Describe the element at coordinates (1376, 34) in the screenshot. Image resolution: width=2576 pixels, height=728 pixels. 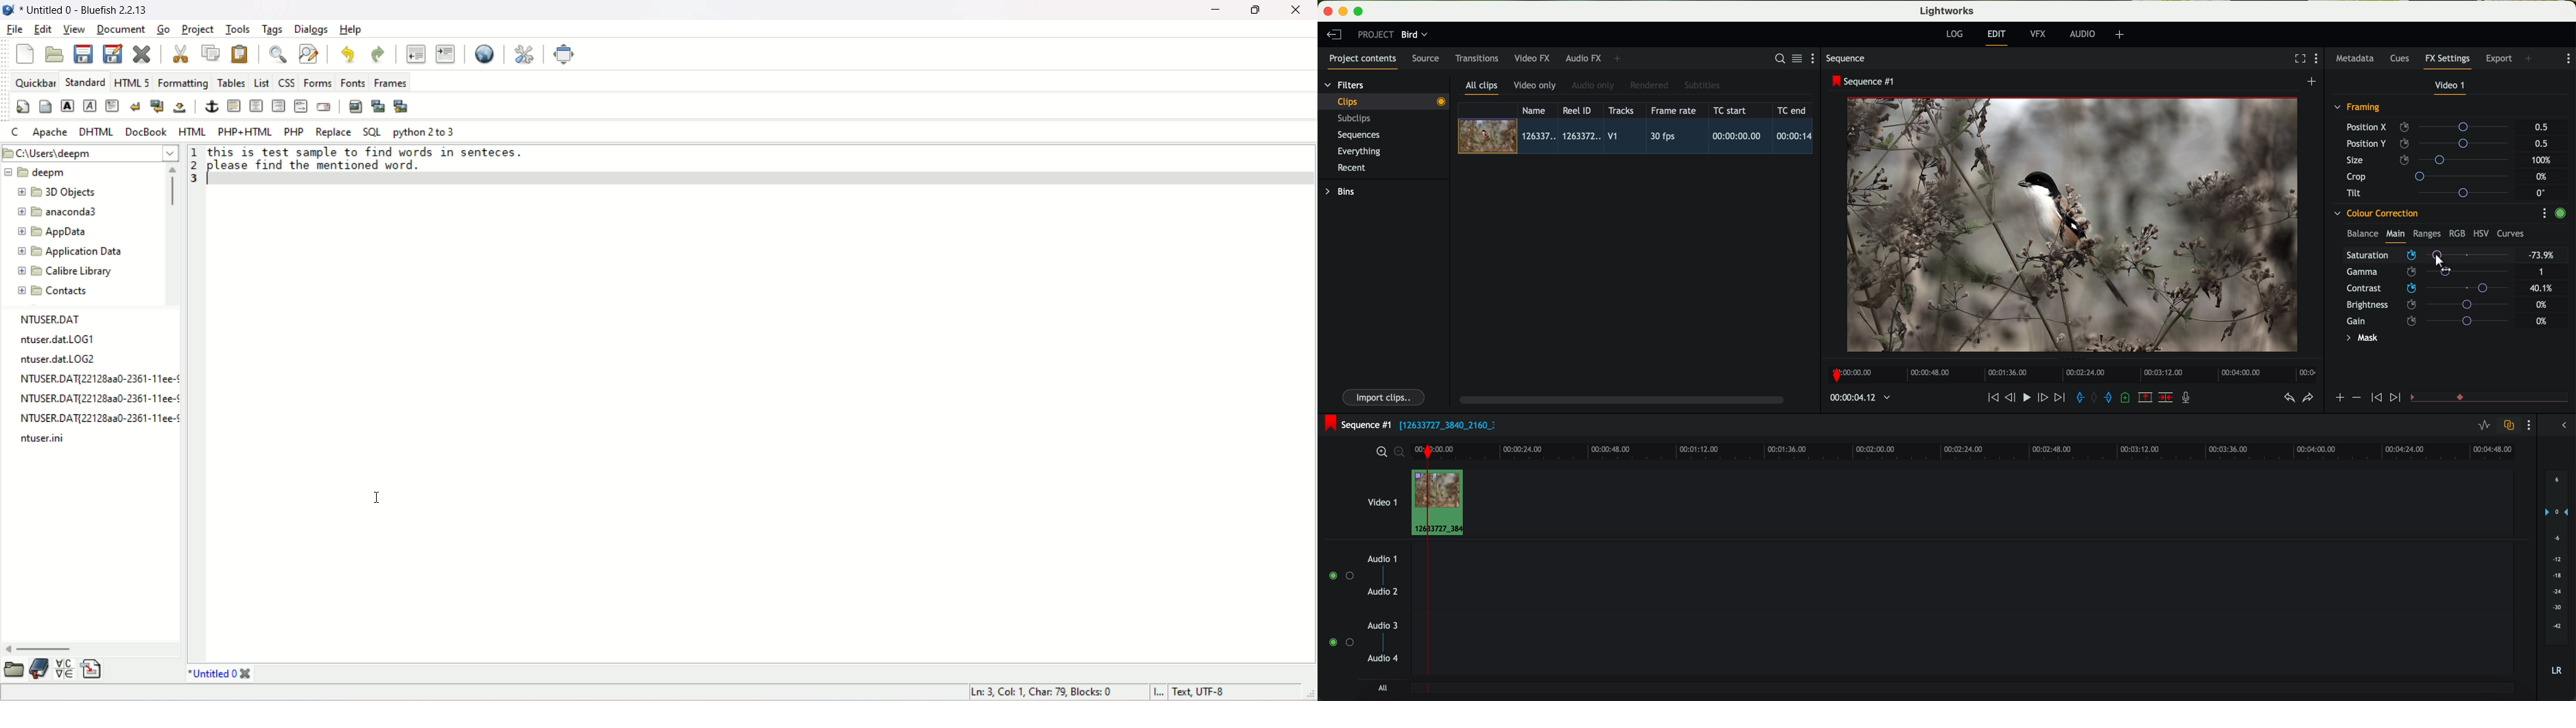
I see `project` at that location.